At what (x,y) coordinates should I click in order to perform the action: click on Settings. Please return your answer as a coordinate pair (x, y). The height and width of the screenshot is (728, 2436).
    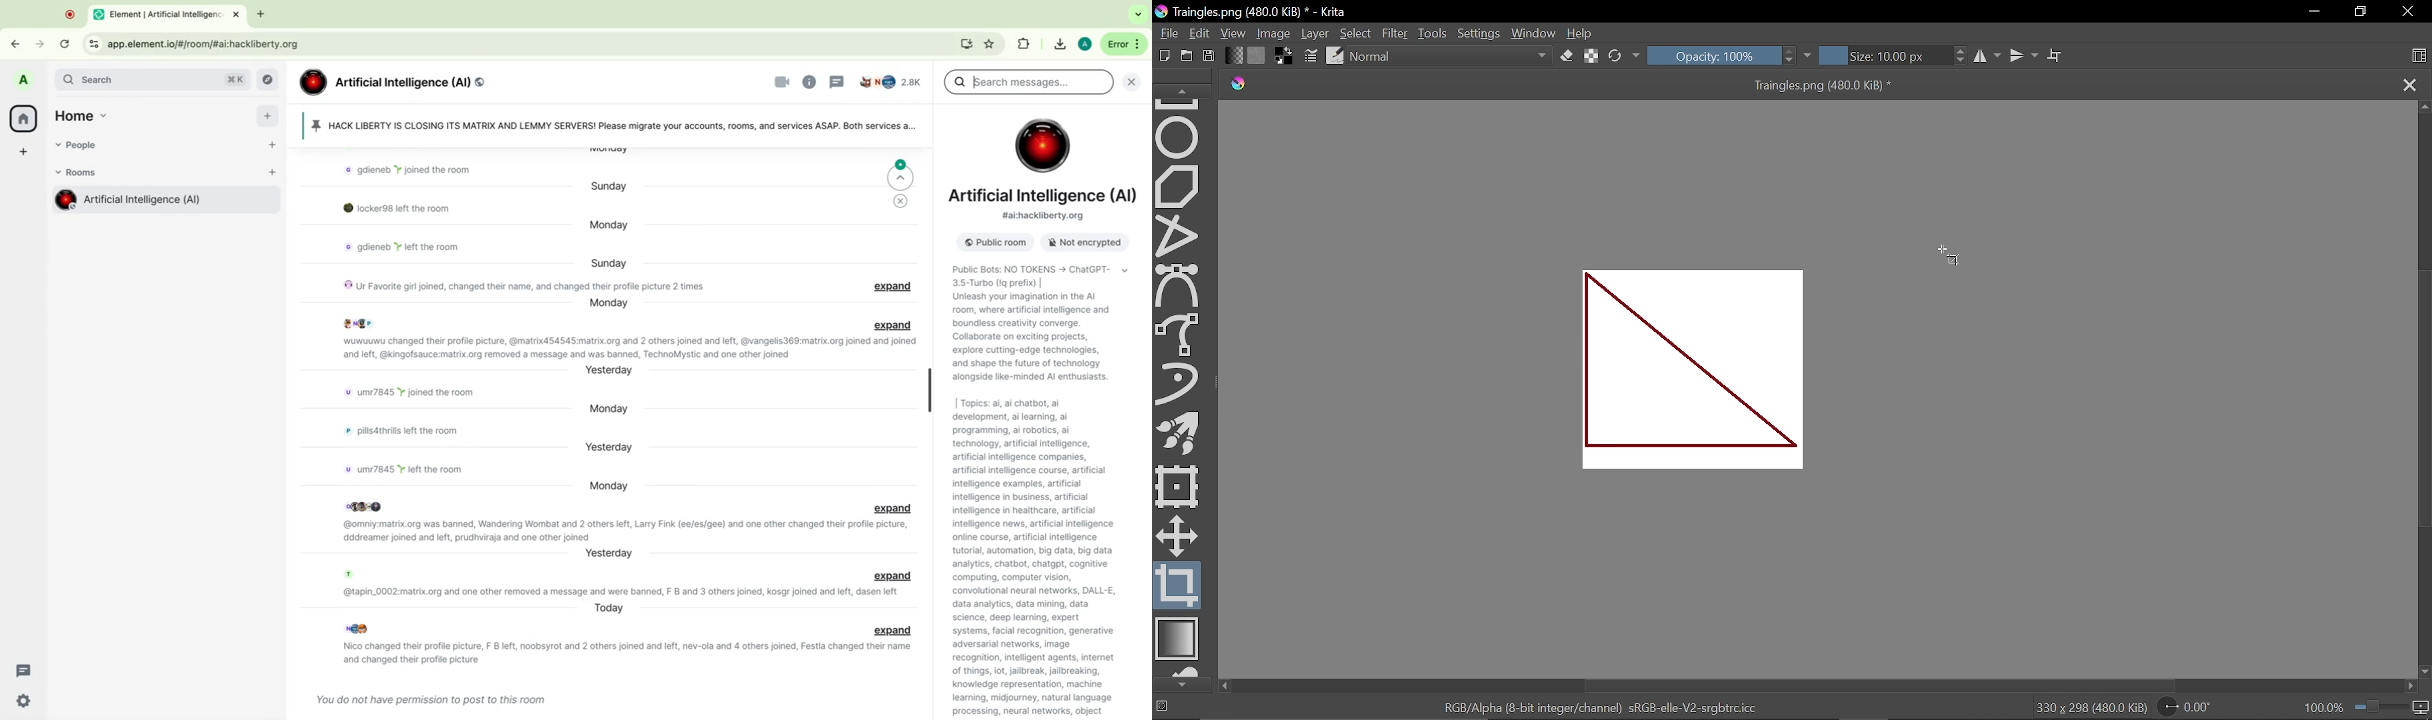
    Looking at the image, I should click on (1479, 34).